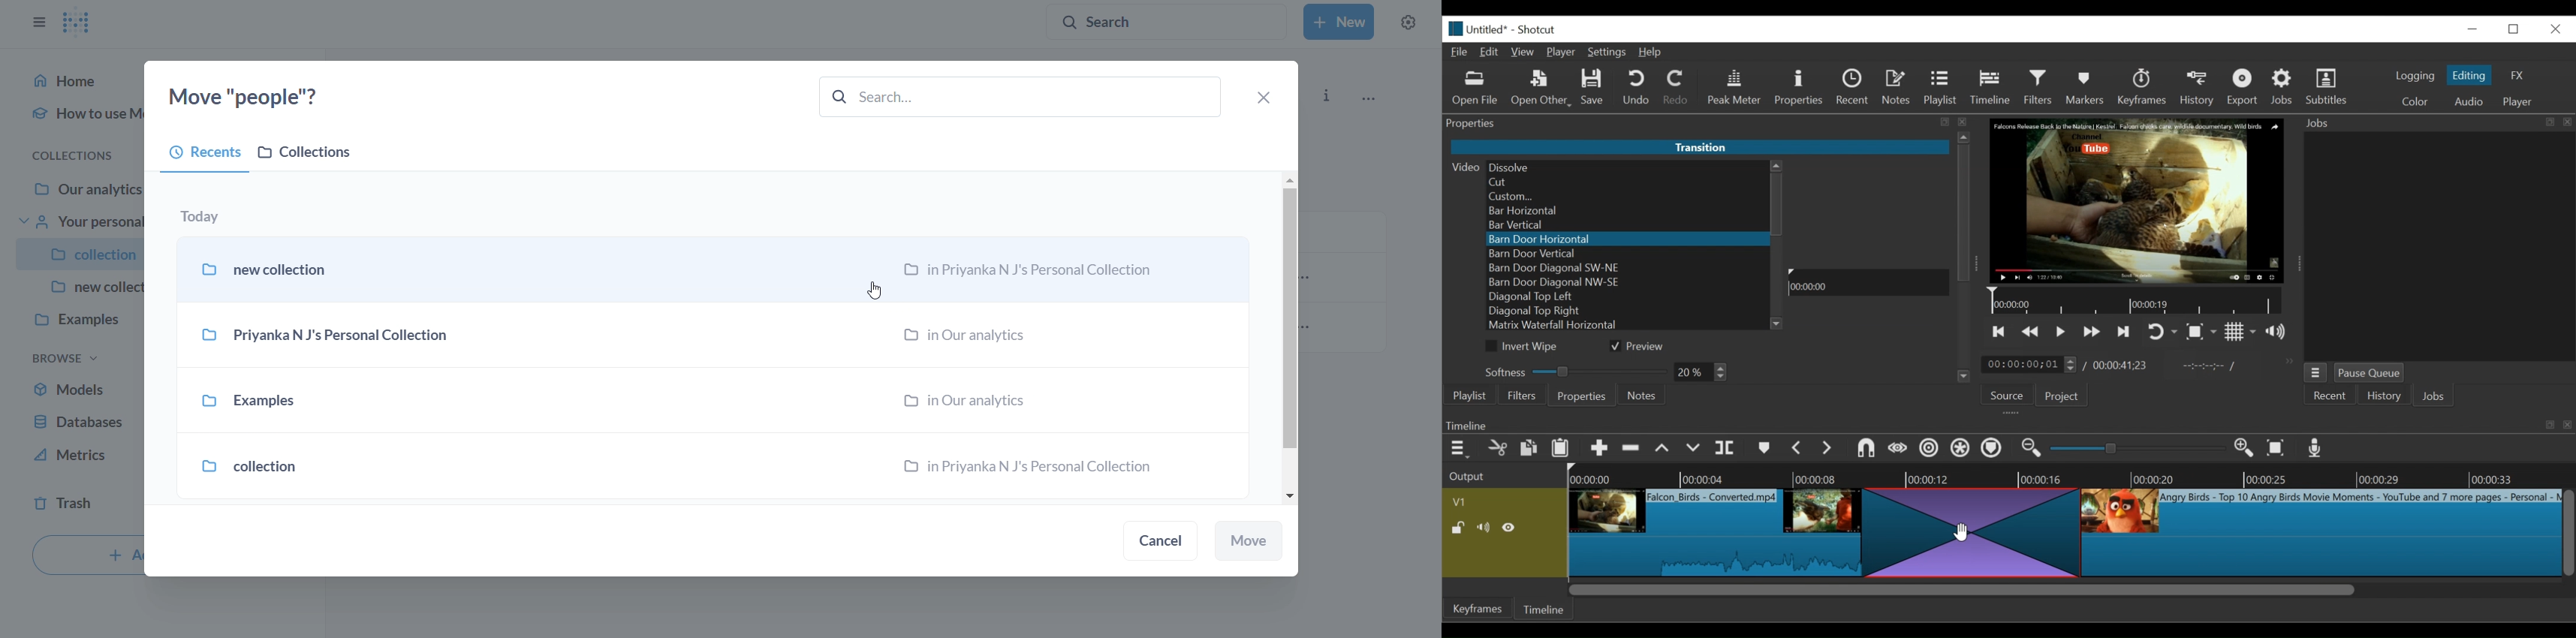 Image resolution: width=2576 pixels, height=644 pixels. Describe the element at coordinates (2068, 476) in the screenshot. I see `Zoom Timeline` at that location.